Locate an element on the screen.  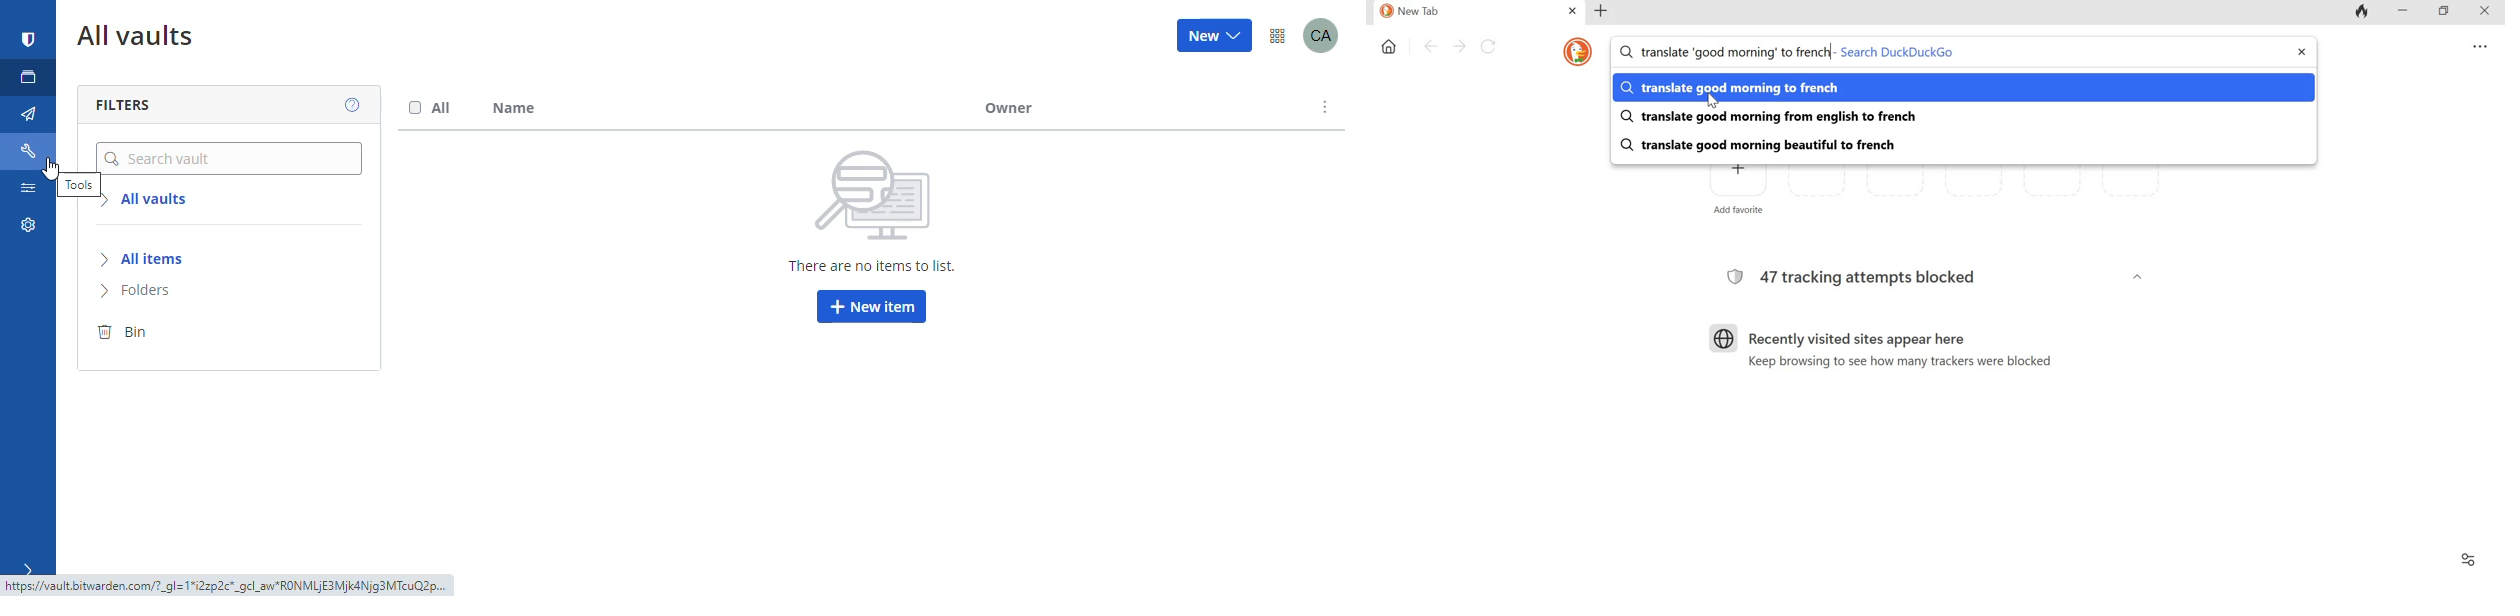
All vaults is located at coordinates (158, 202).